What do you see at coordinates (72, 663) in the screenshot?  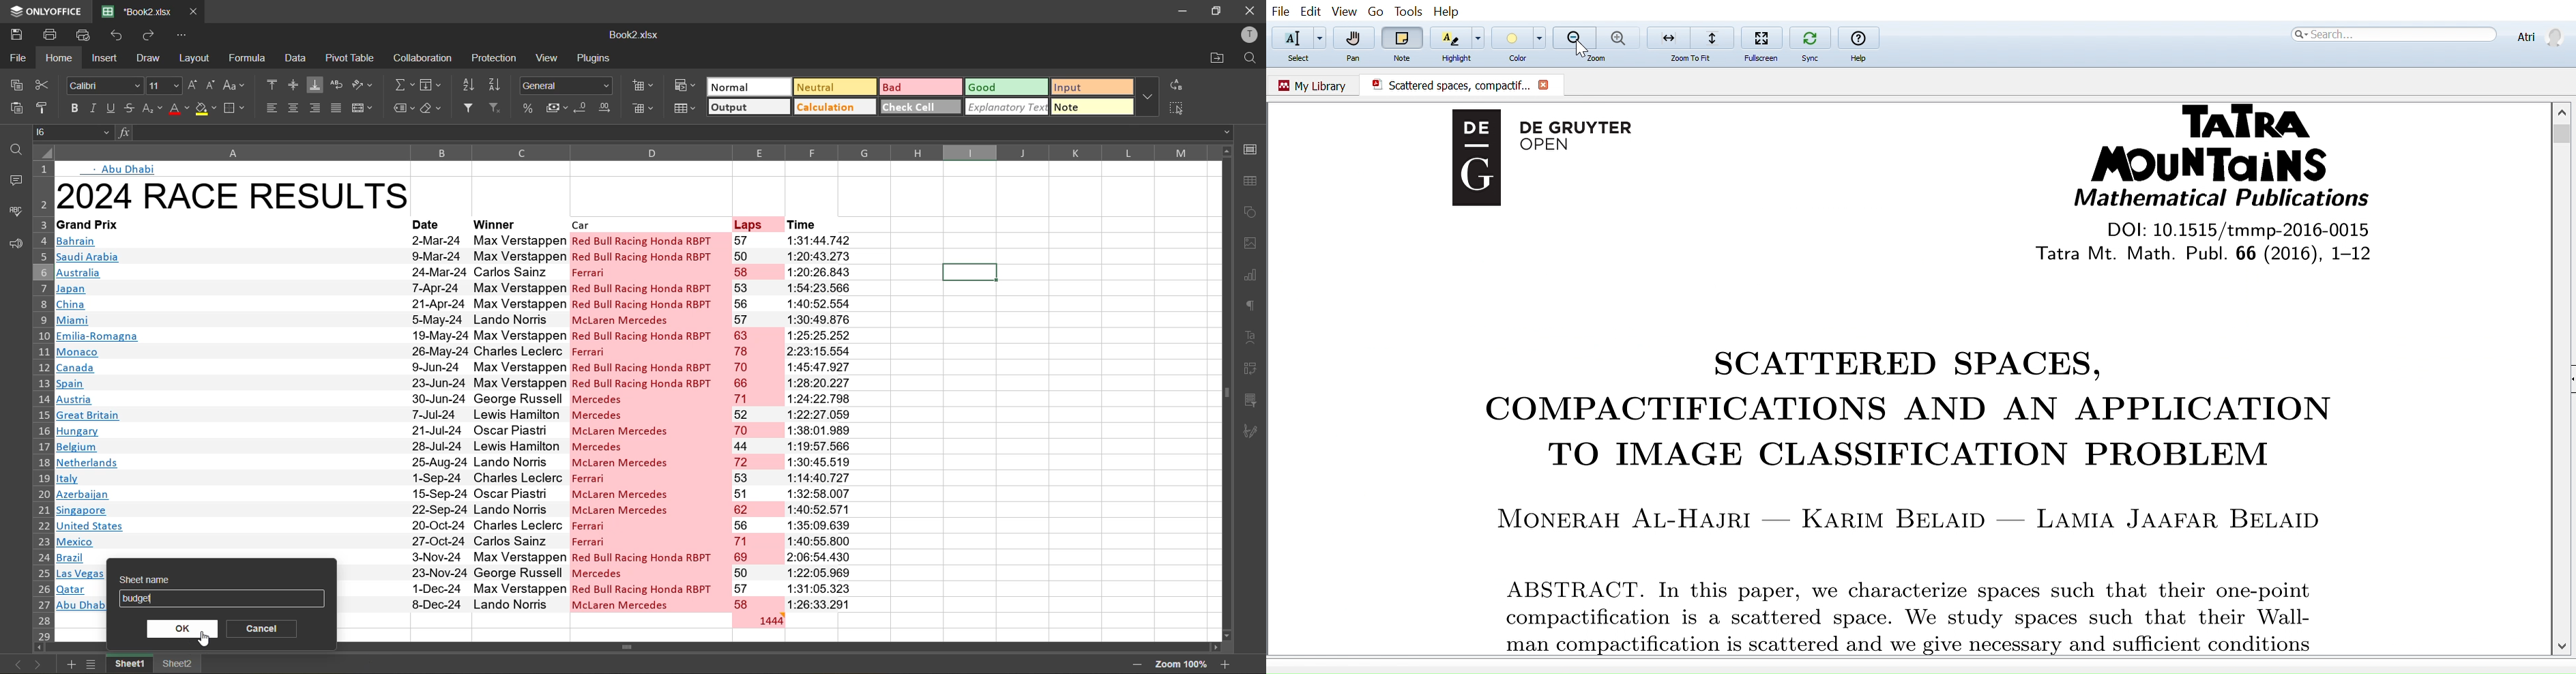 I see `add sheet` at bounding box center [72, 663].